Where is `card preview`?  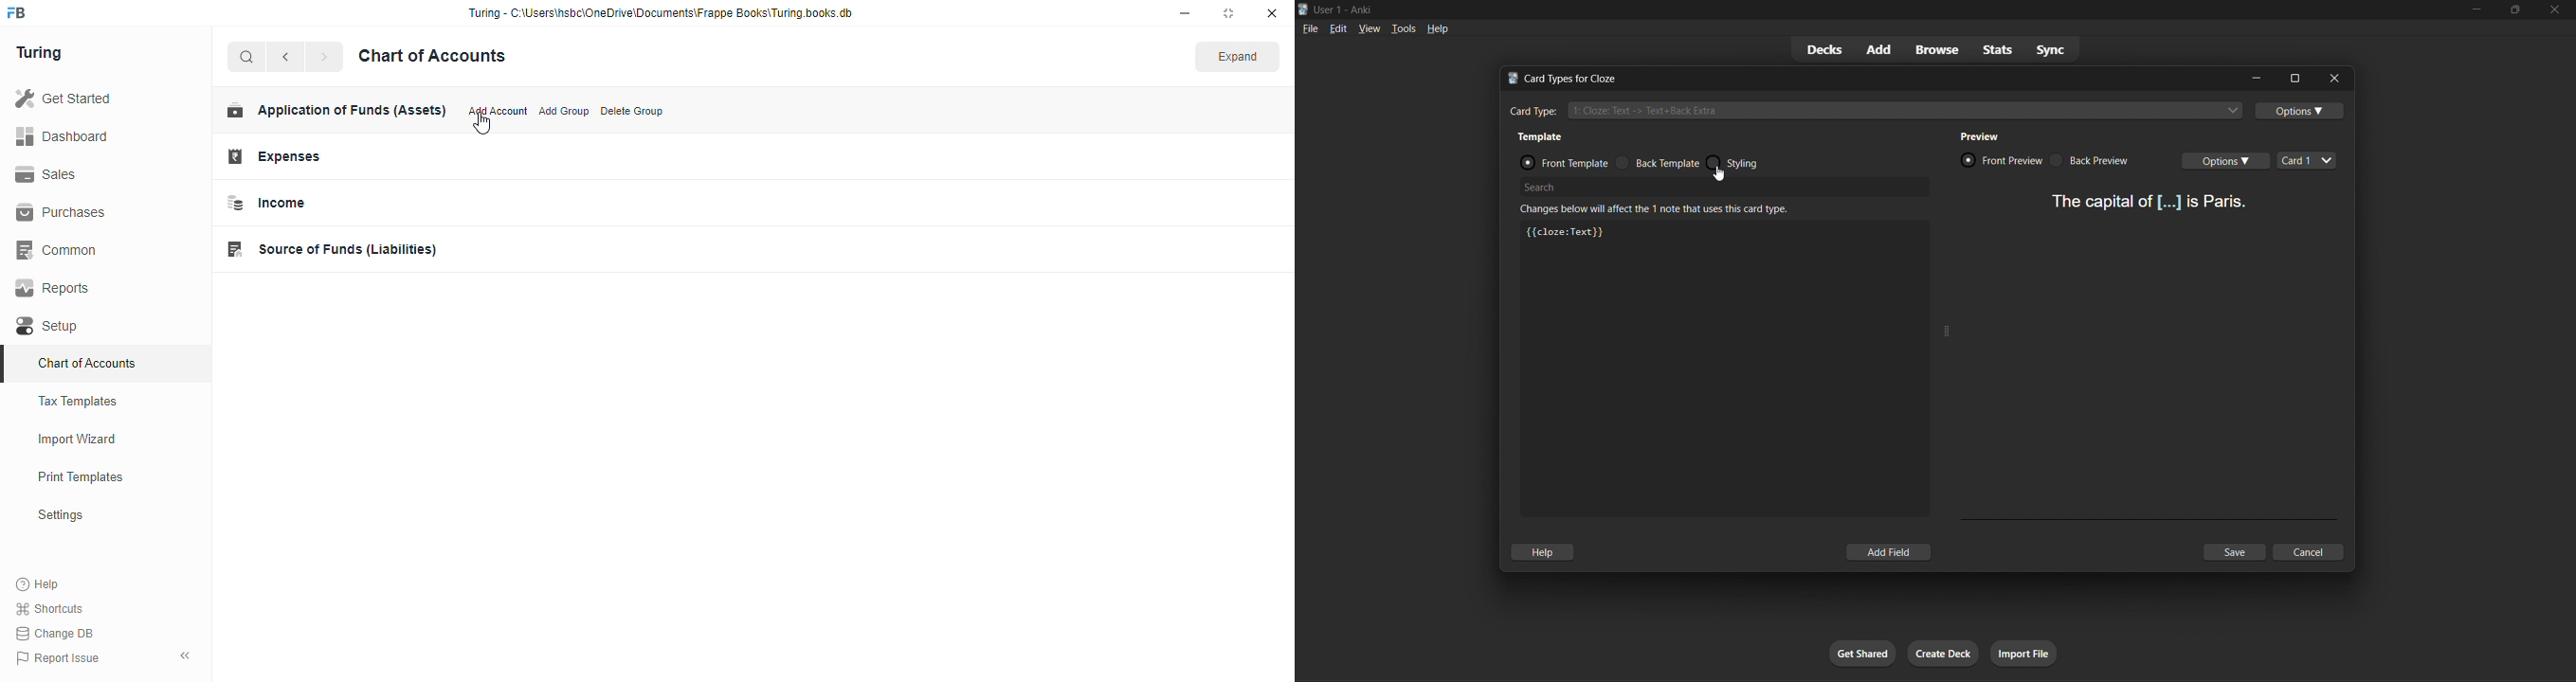 card preview is located at coordinates (2147, 208).